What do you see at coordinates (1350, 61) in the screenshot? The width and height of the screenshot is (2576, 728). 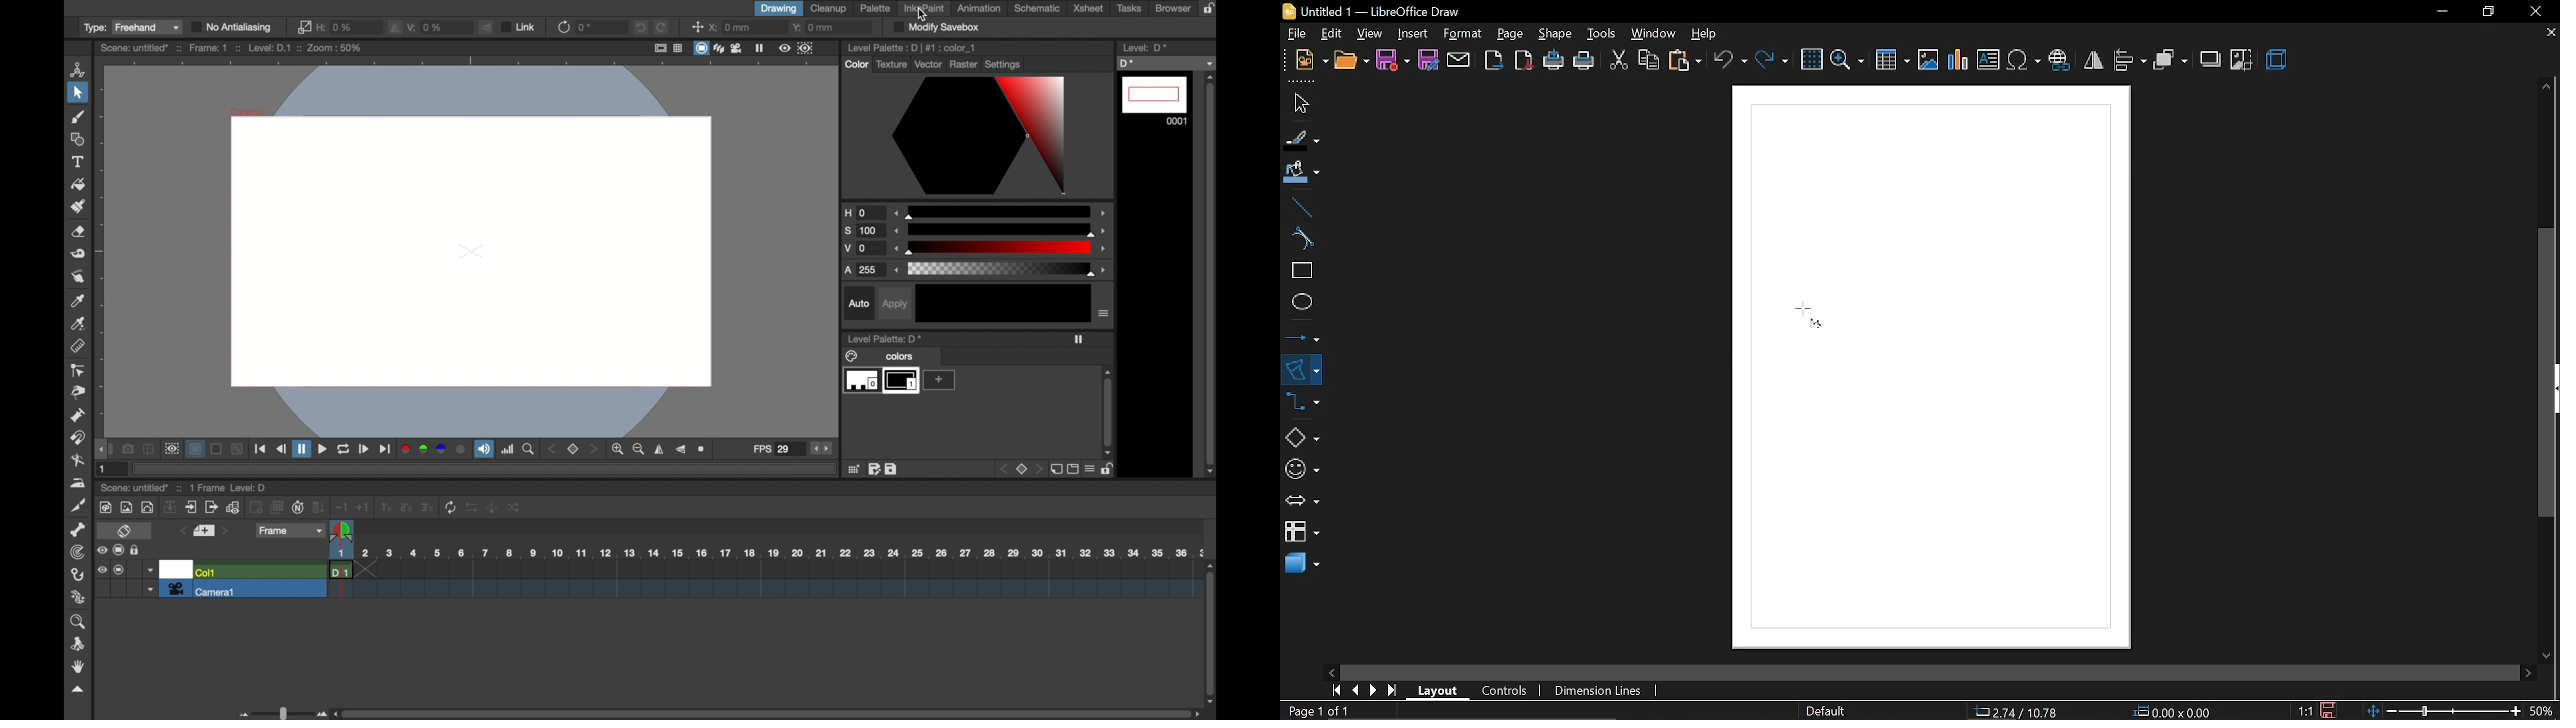 I see `open` at bounding box center [1350, 61].